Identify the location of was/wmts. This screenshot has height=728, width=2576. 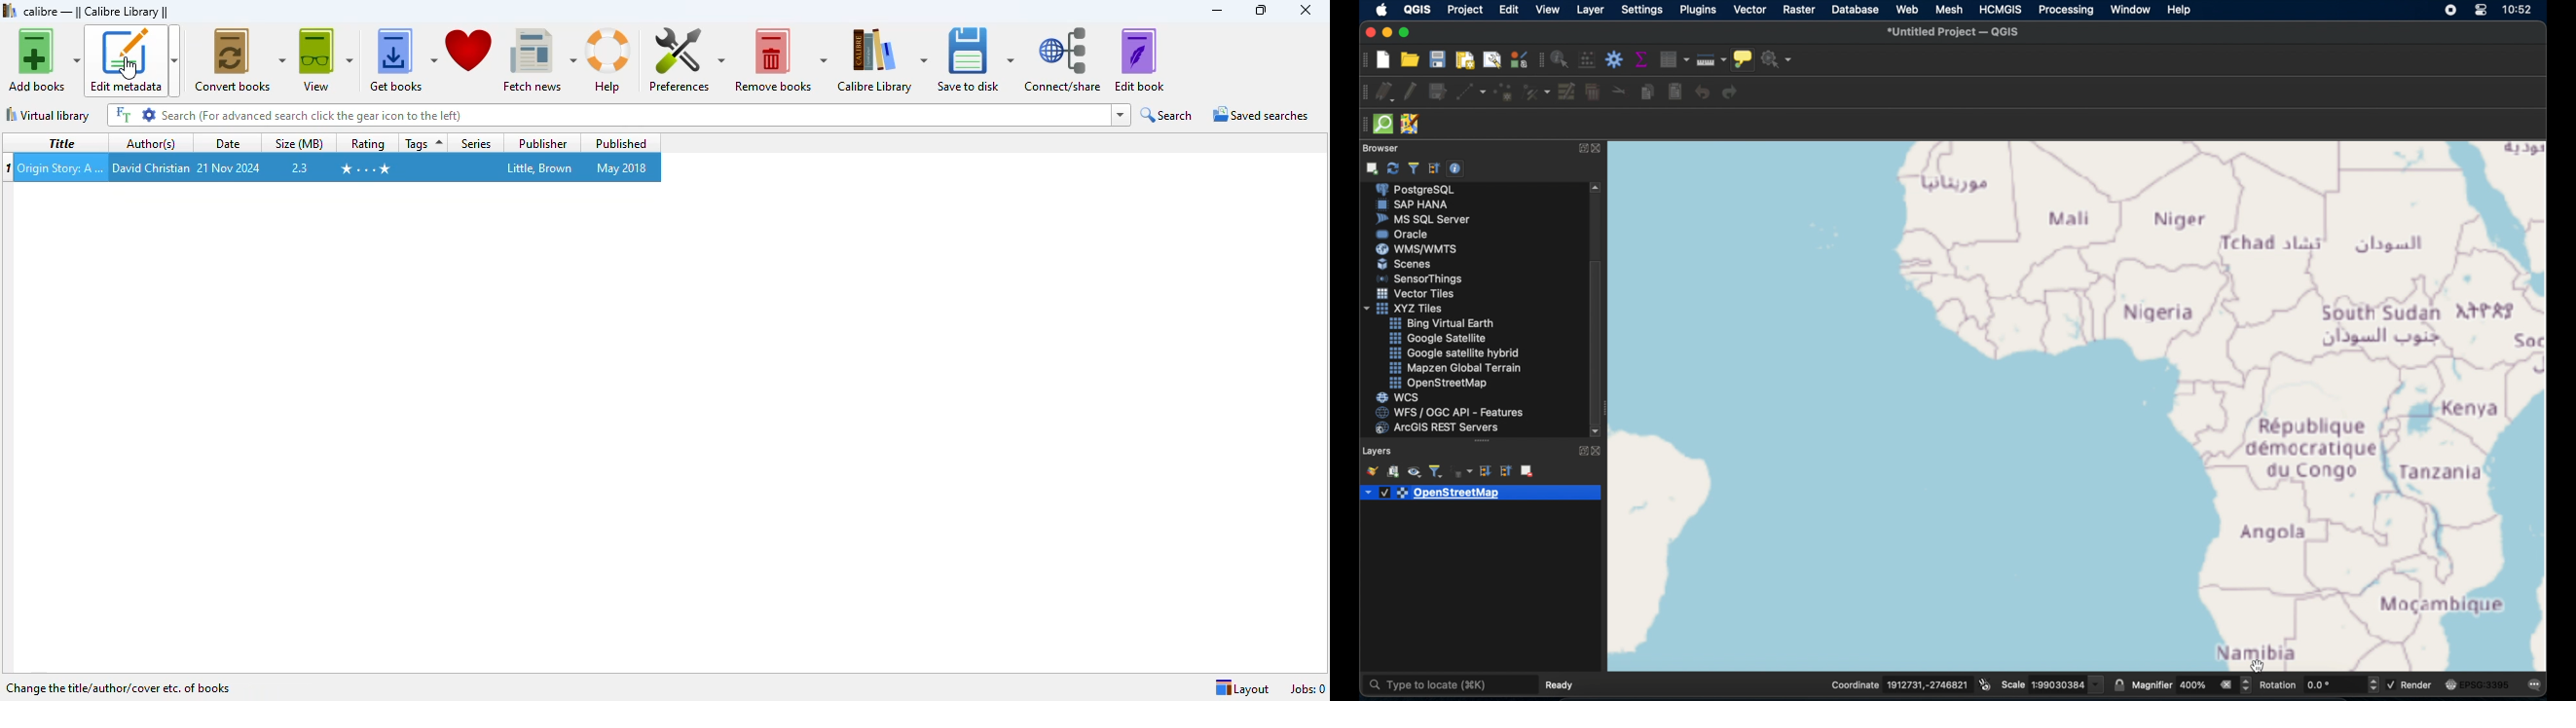
(1418, 250).